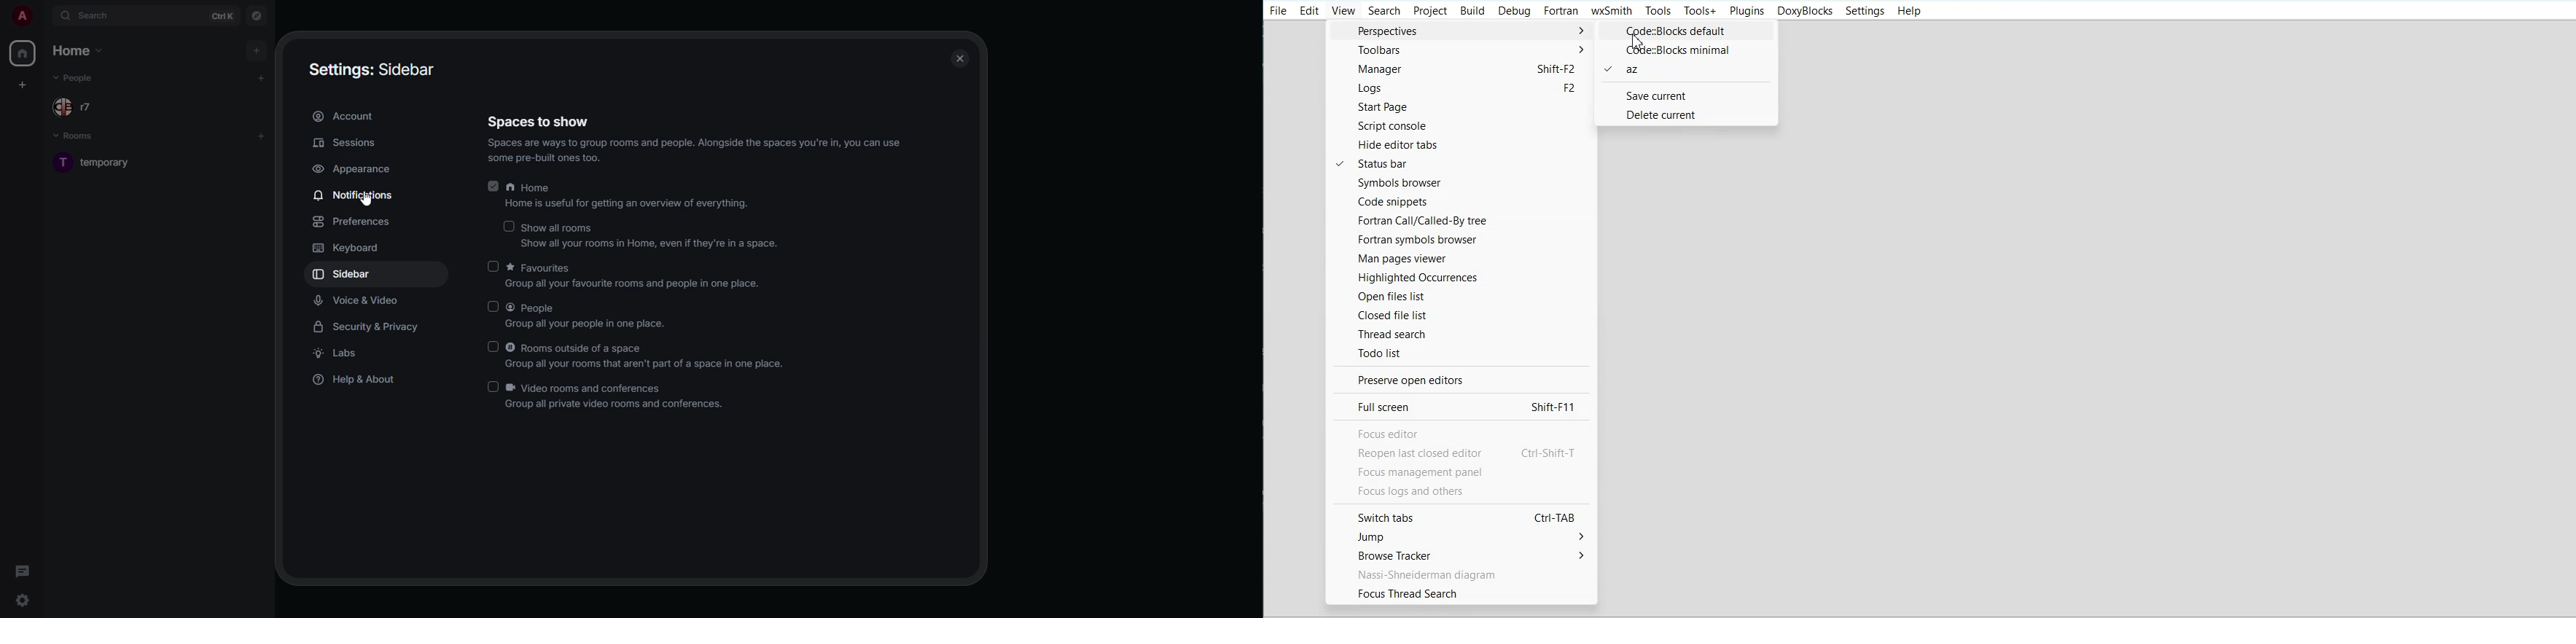  Describe the element at coordinates (1467, 555) in the screenshot. I see `Browse tracker` at that location.